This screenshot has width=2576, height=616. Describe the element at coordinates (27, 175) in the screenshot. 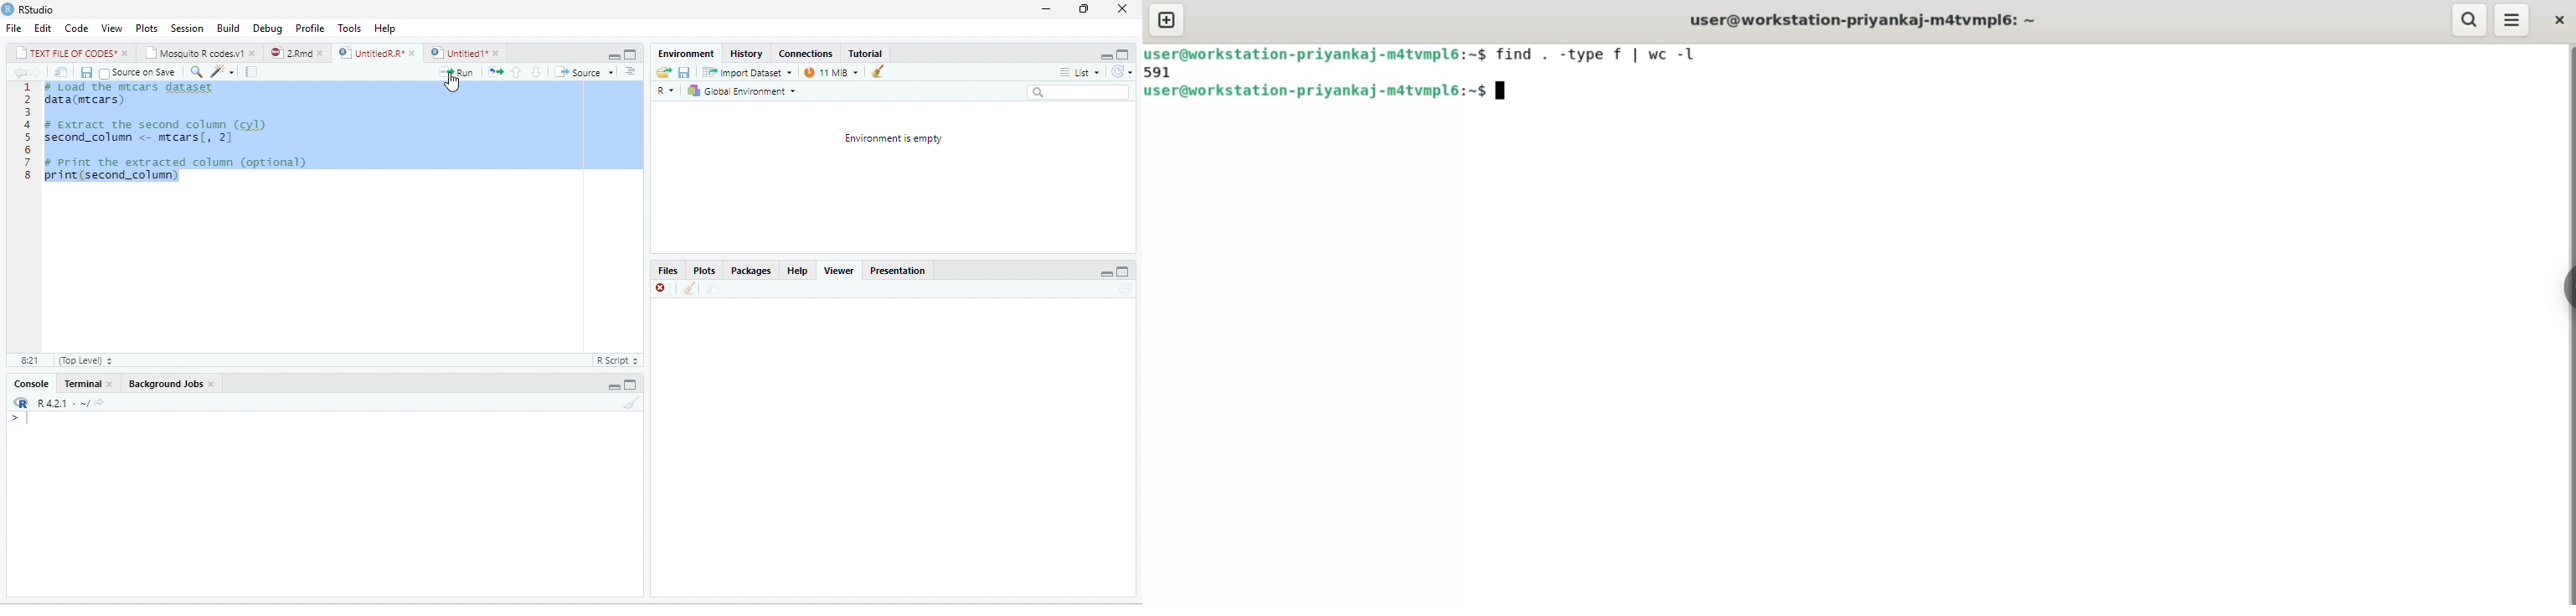

I see `8` at that location.